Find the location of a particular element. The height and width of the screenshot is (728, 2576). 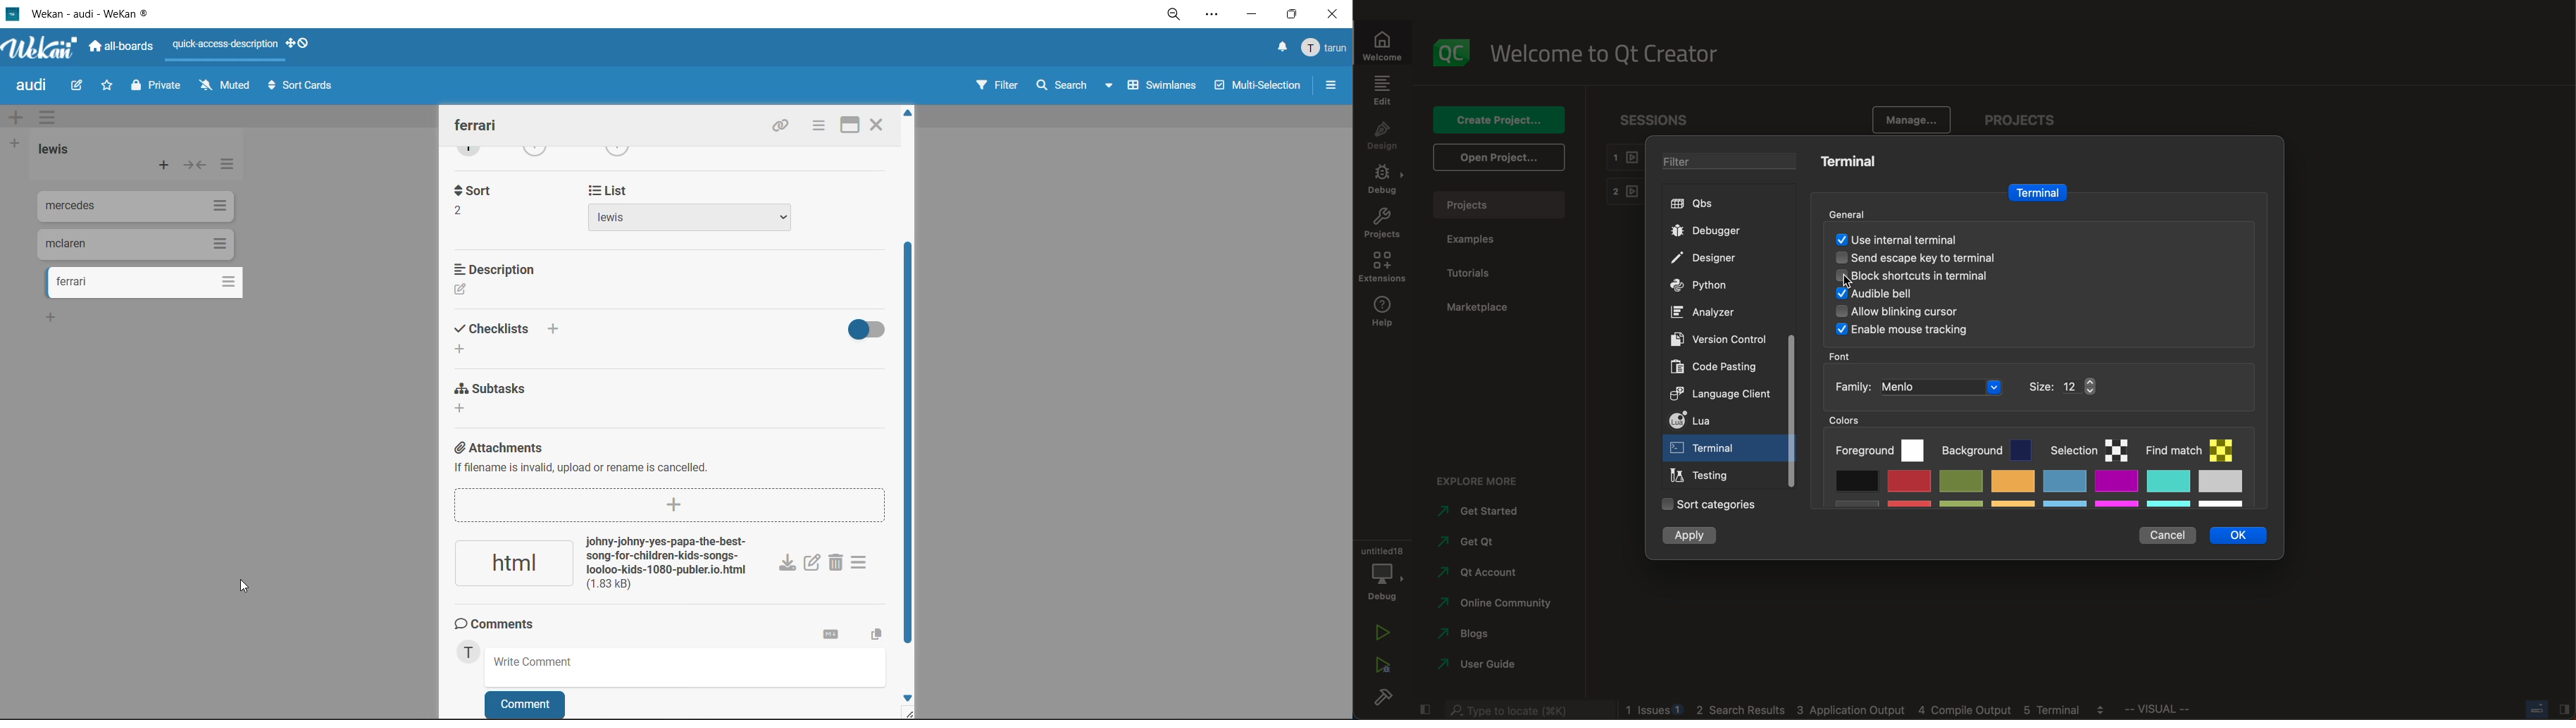

hide completed checklist is located at coordinates (870, 327).